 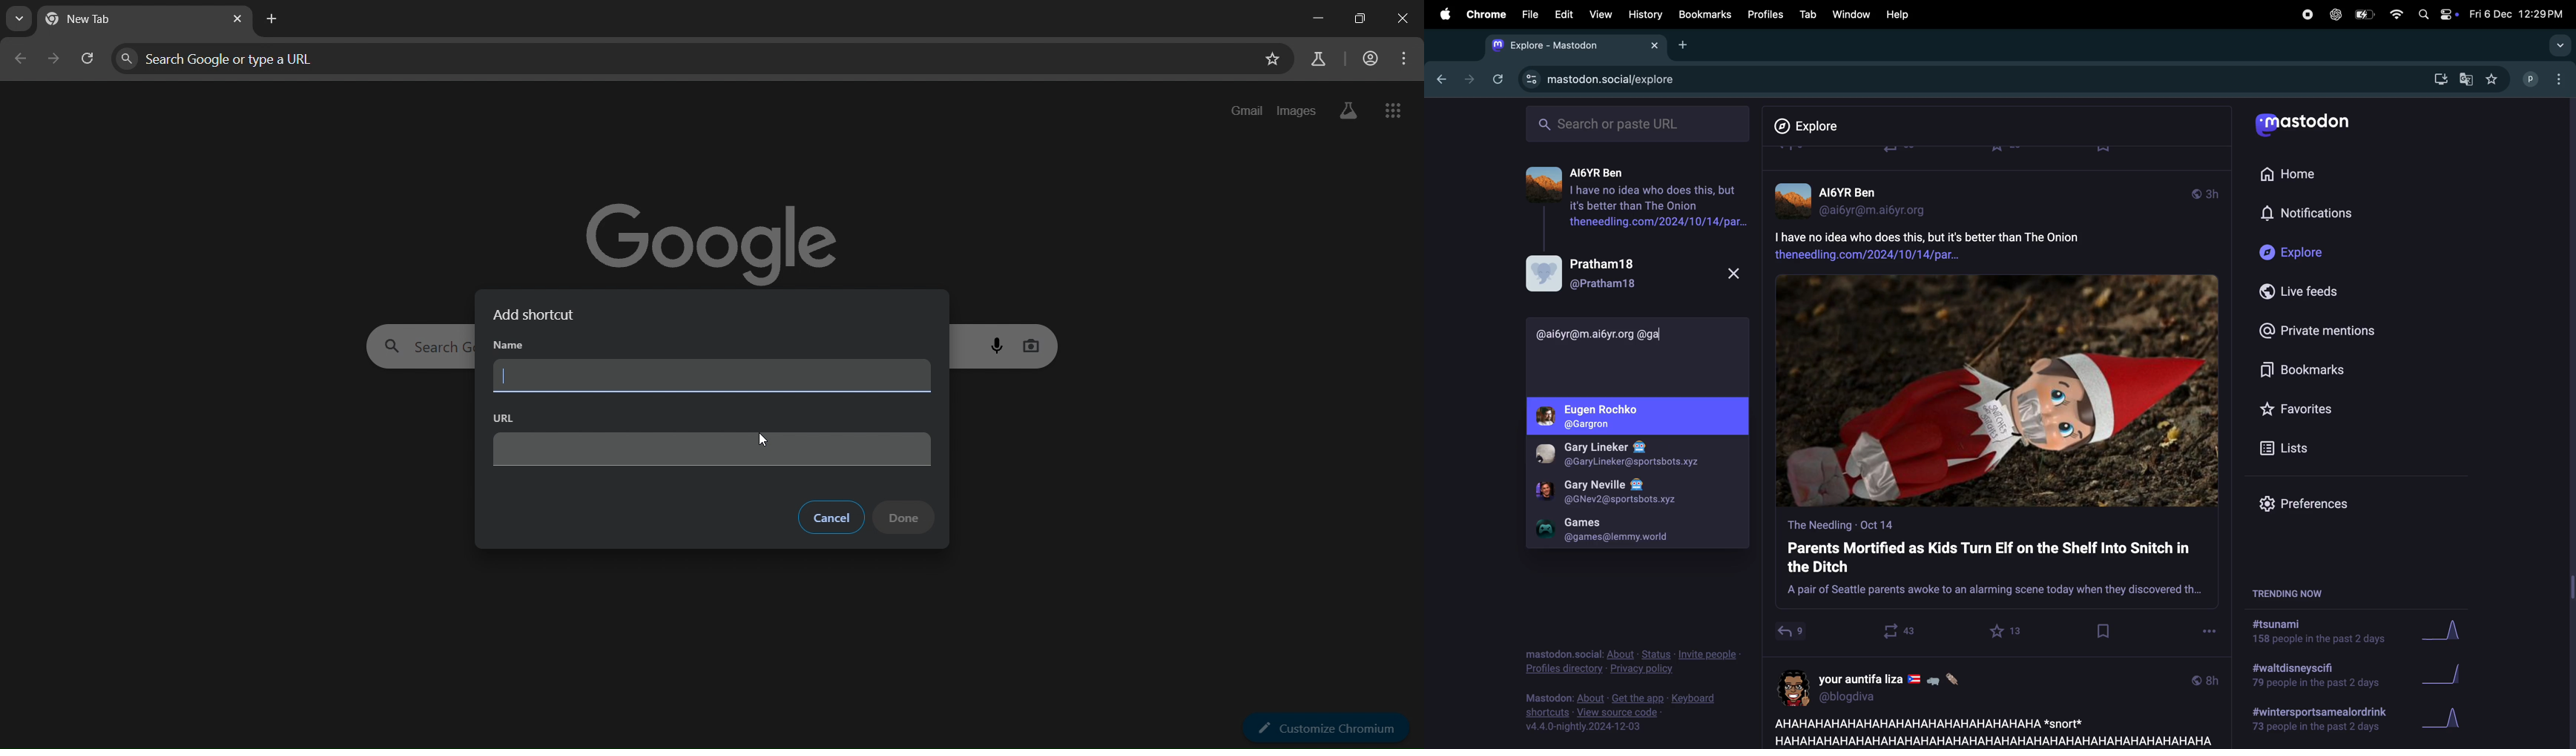 I want to click on help, so click(x=1898, y=14).